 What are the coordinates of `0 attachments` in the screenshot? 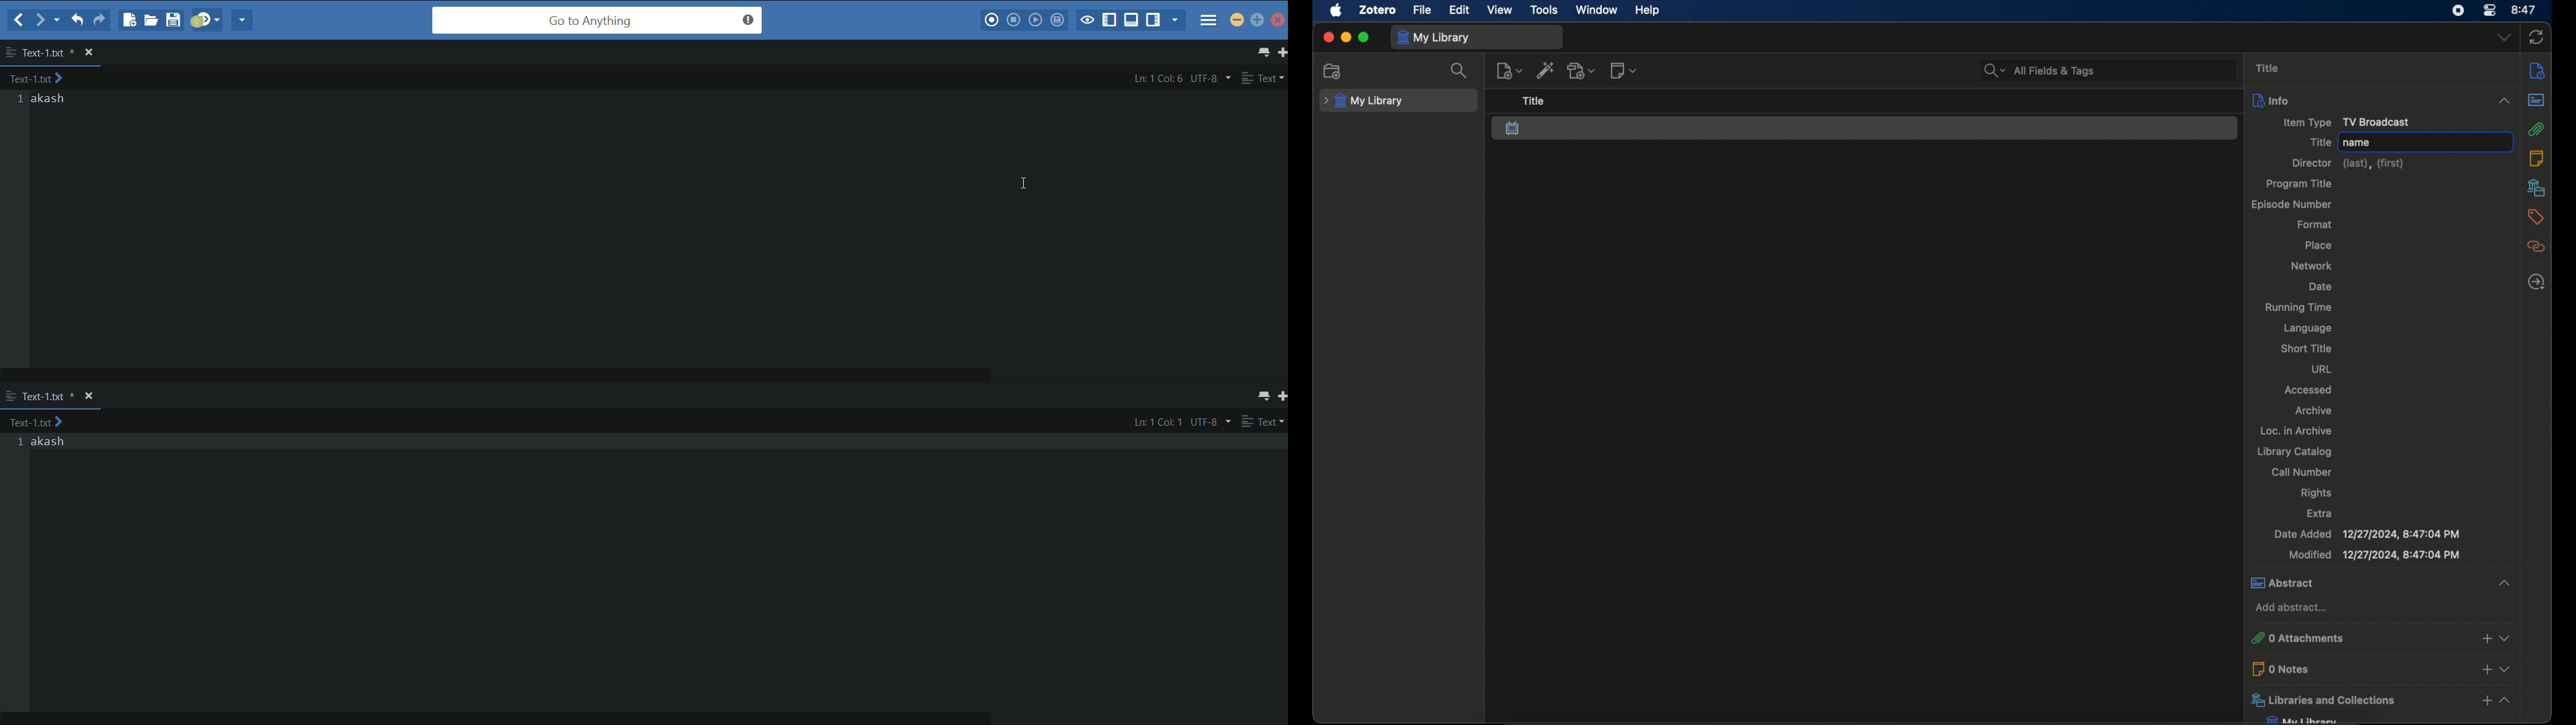 It's located at (2358, 639).